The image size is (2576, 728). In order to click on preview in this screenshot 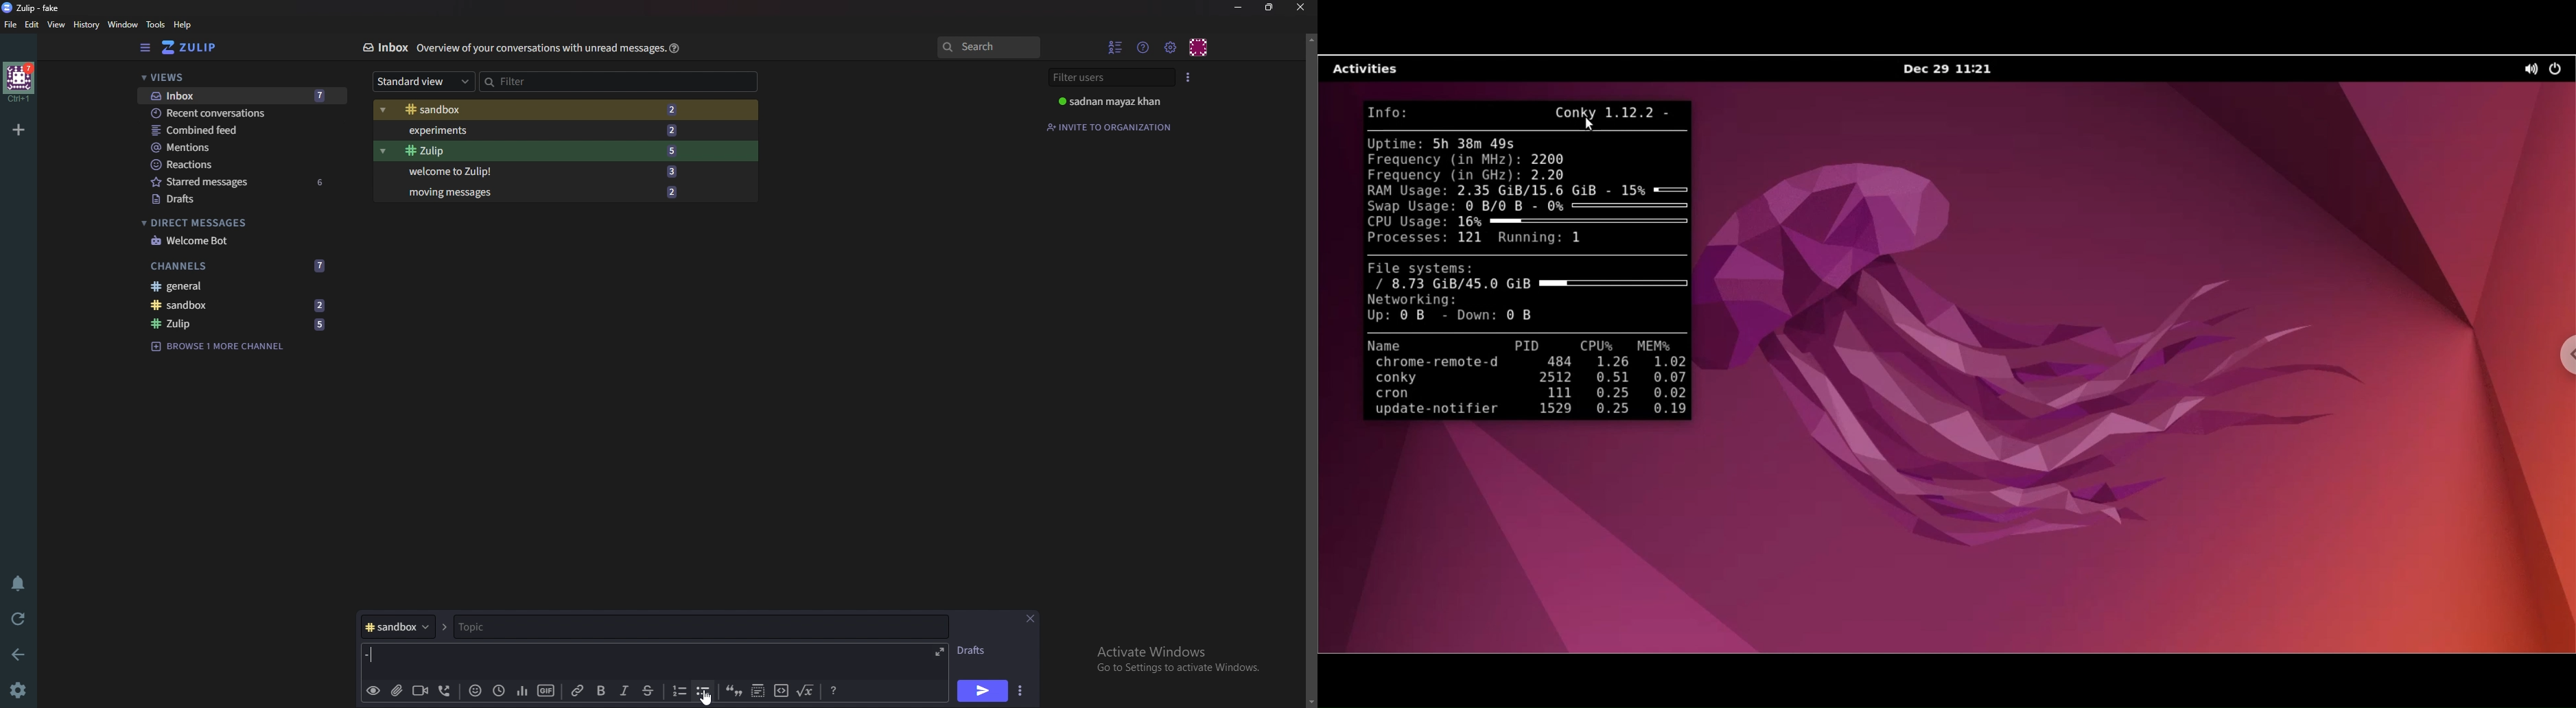, I will do `click(373, 692)`.